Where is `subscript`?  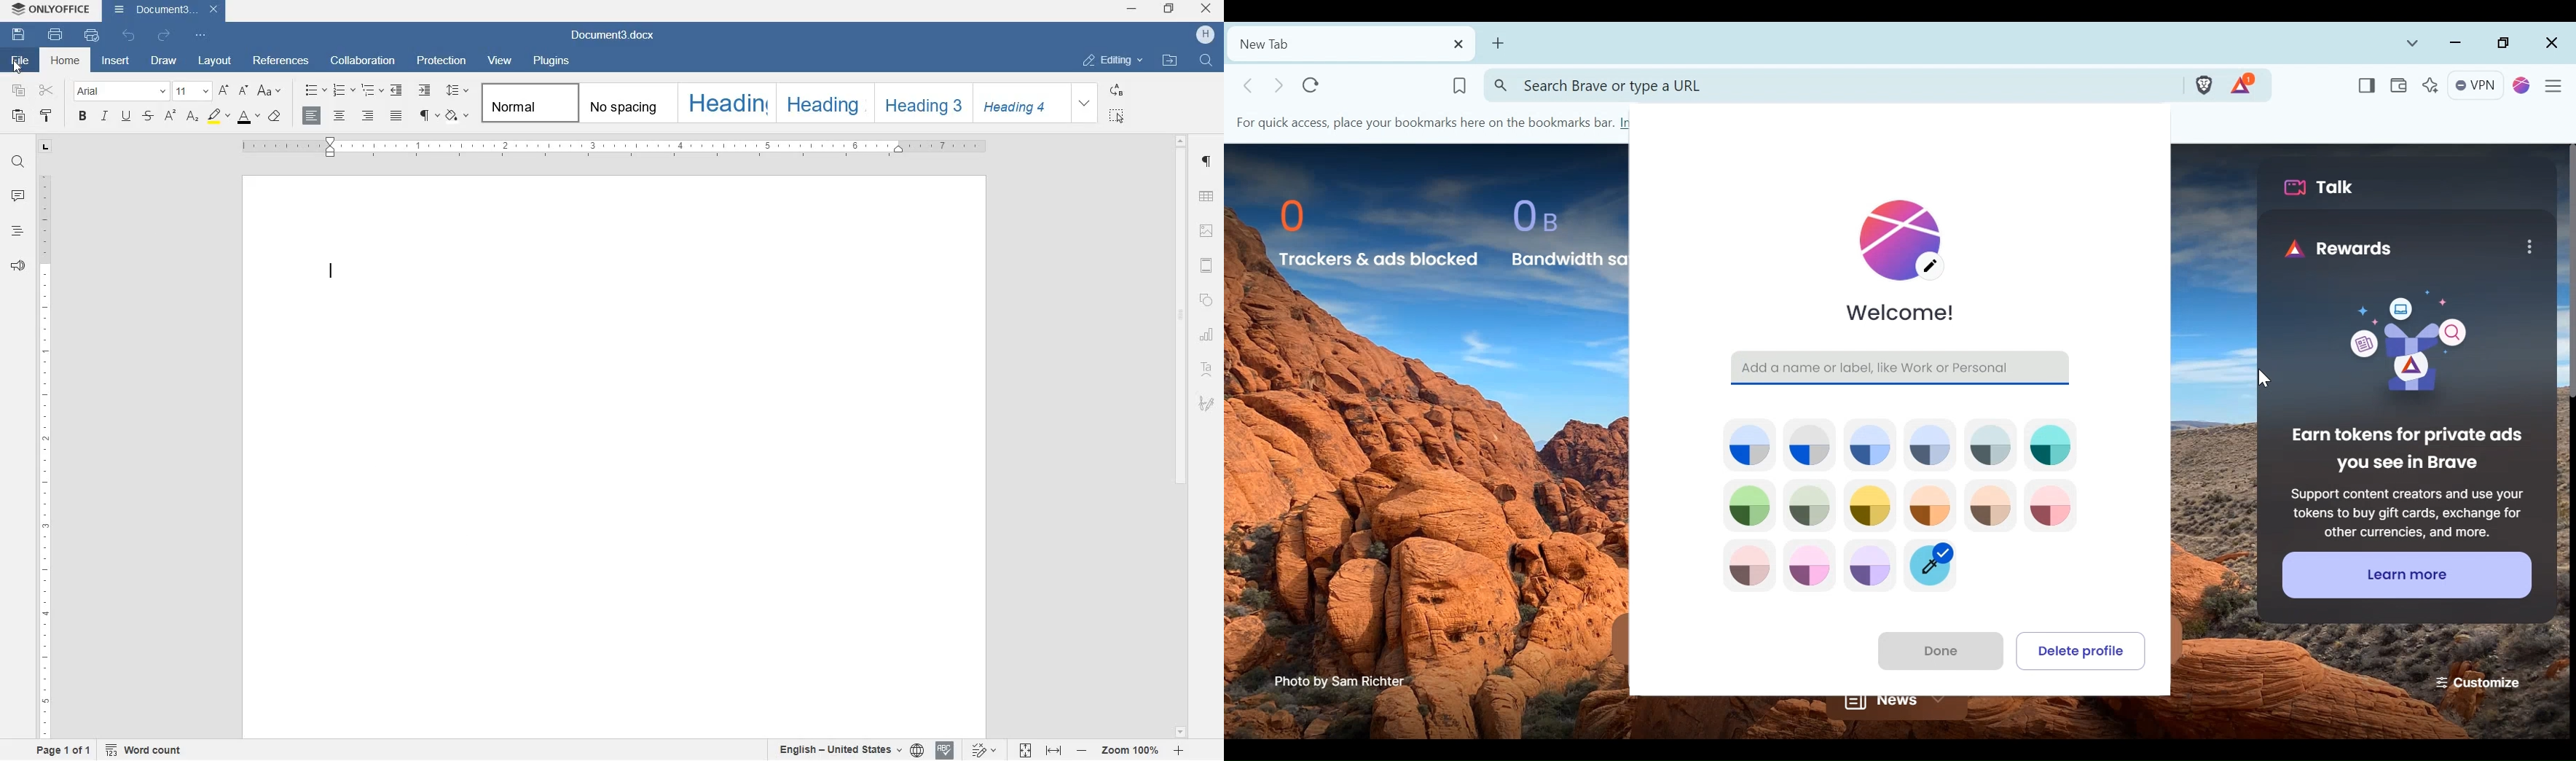
subscript is located at coordinates (192, 117).